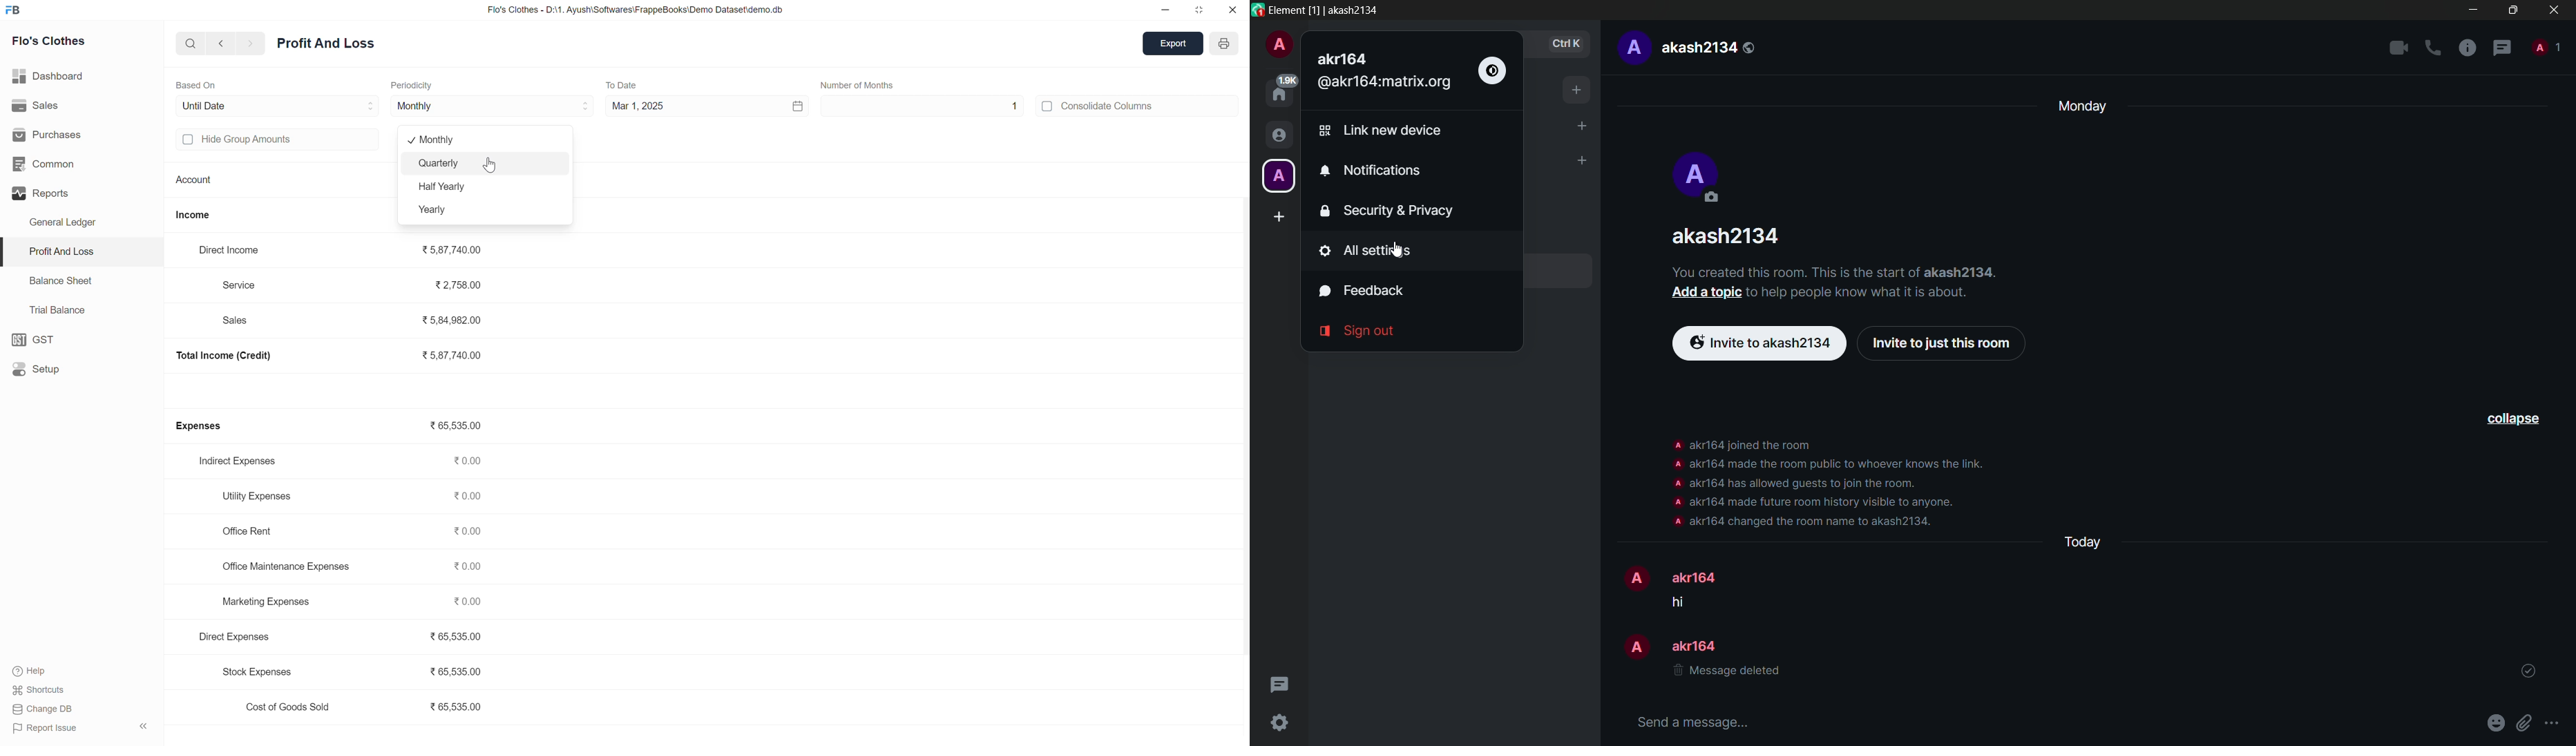 The image size is (2576, 756). What do you see at coordinates (258, 144) in the screenshot?
I see `Hide Group Amounts` at bounding box center [258, 144].